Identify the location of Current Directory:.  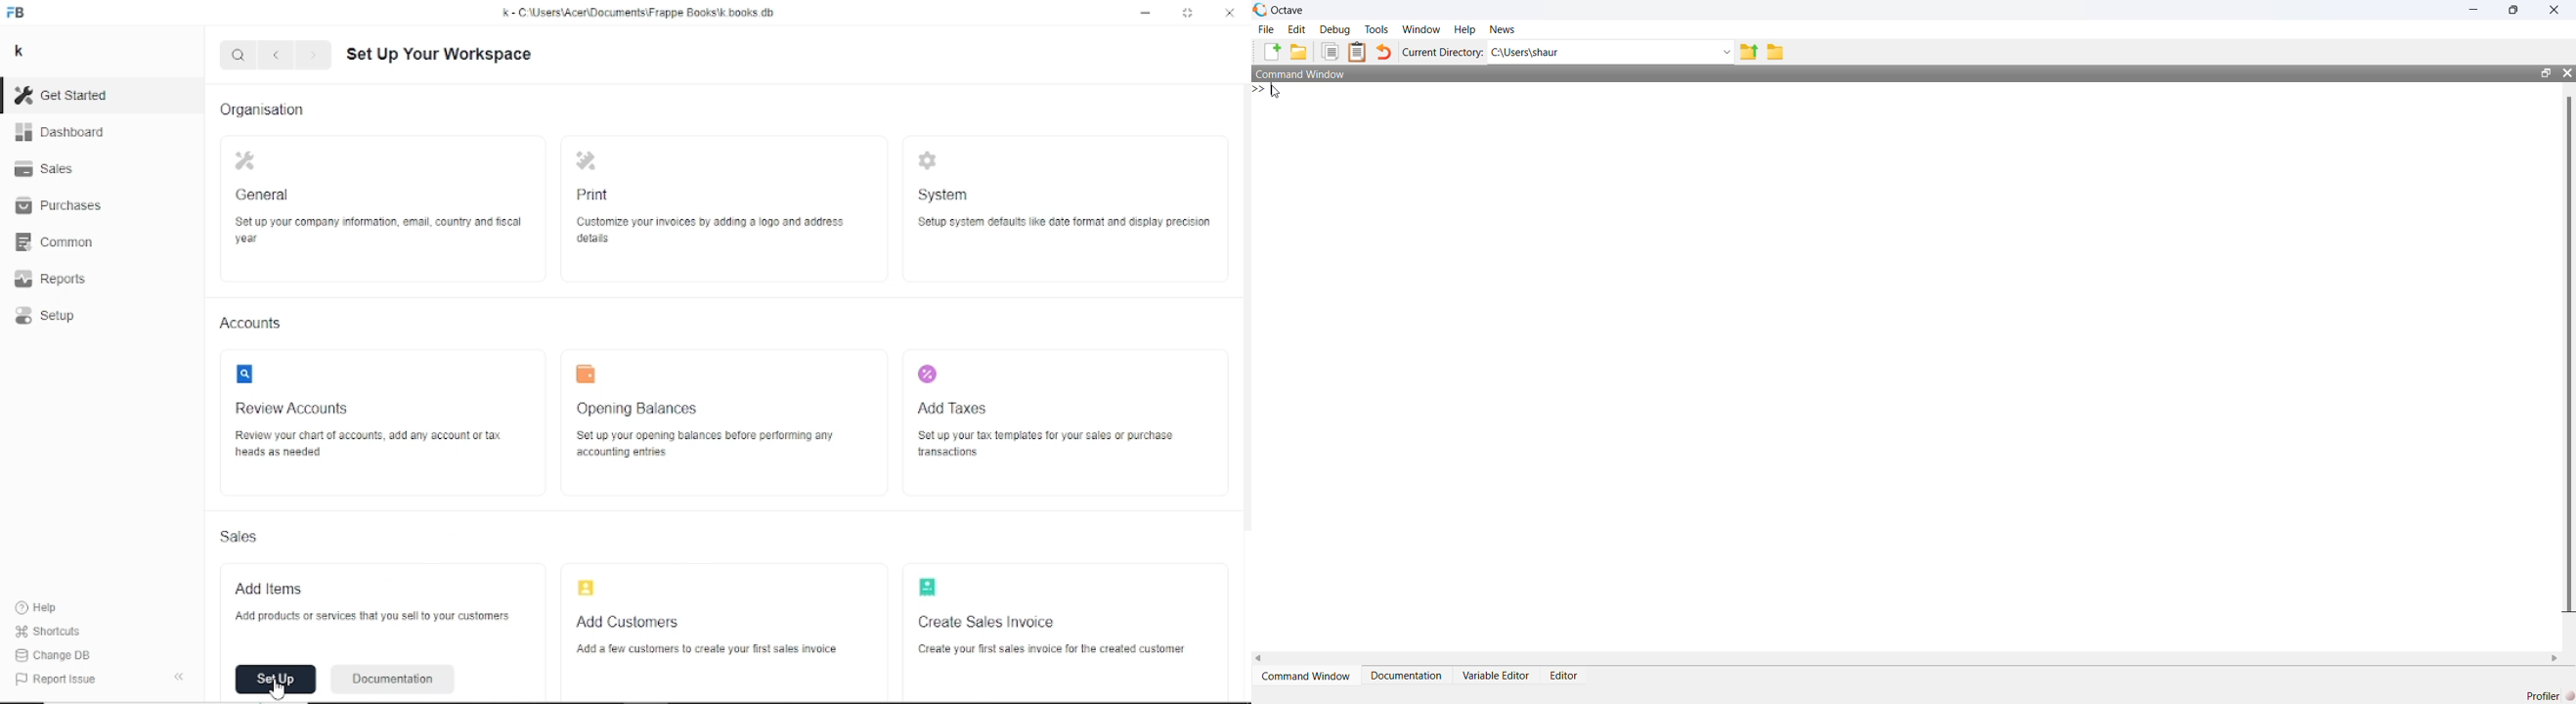
(1445, 52).